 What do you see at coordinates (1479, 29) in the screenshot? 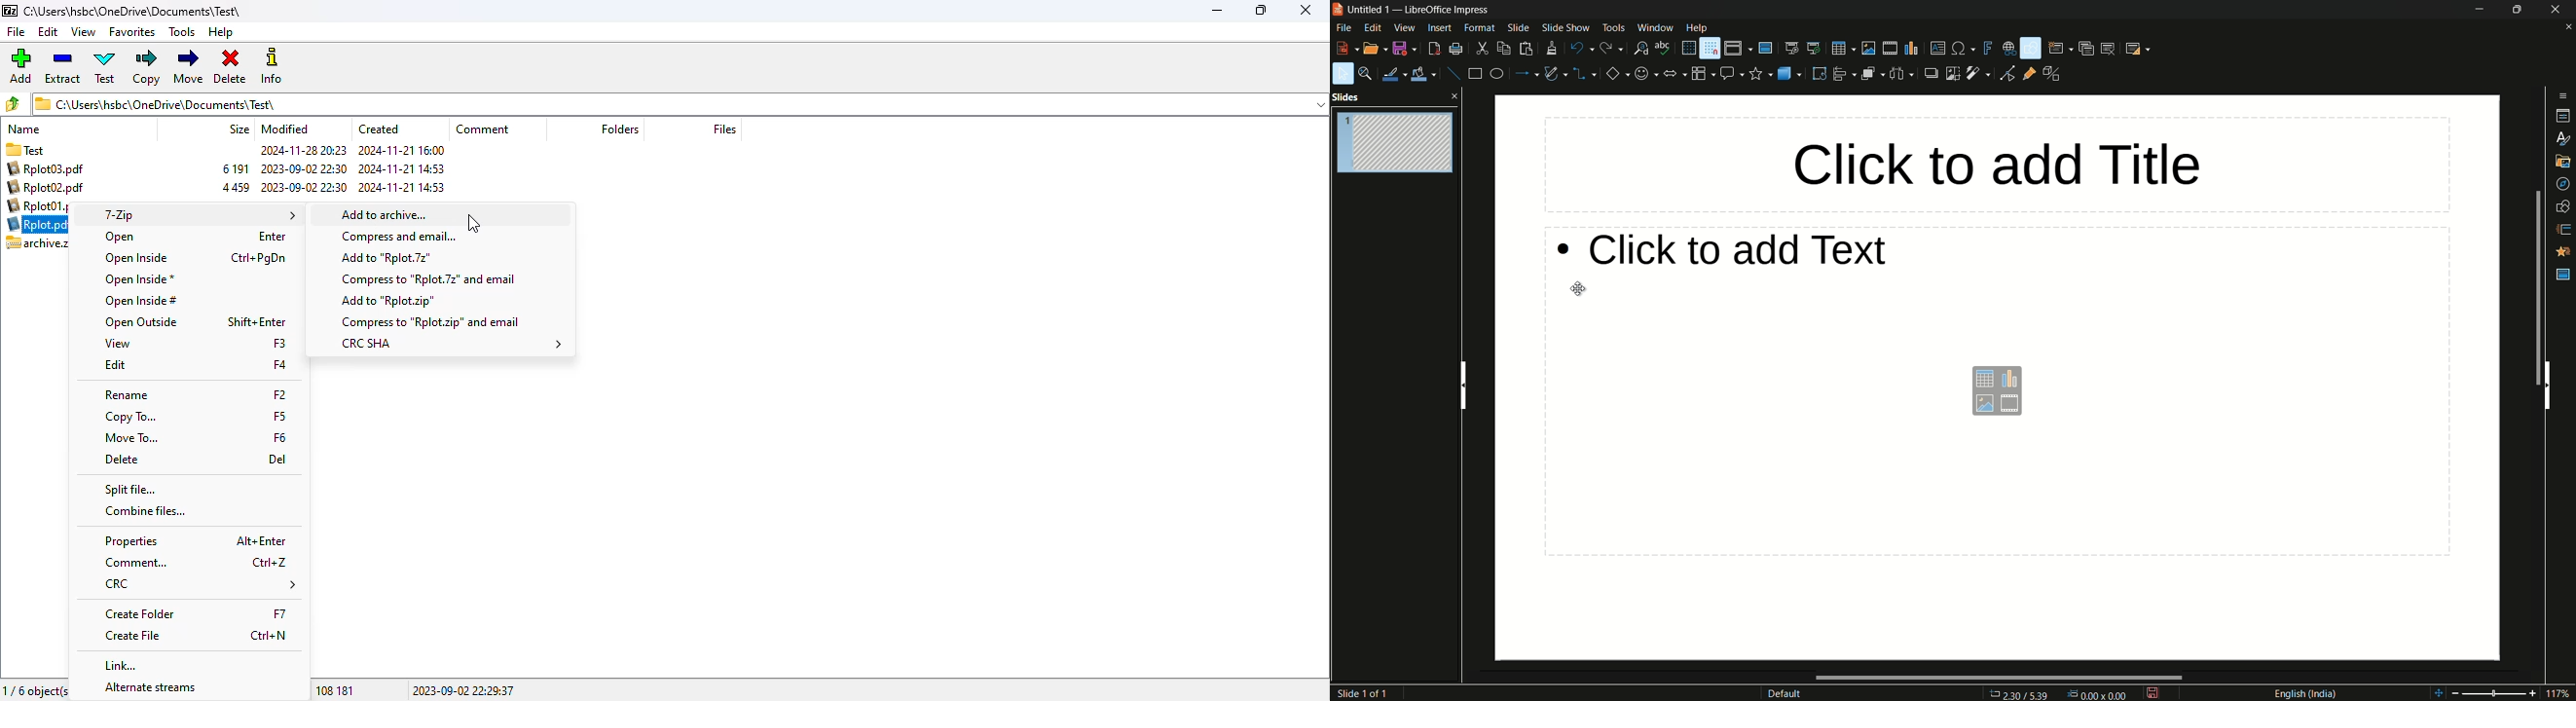
I see `format menu` at bounding box center [1479, 29].